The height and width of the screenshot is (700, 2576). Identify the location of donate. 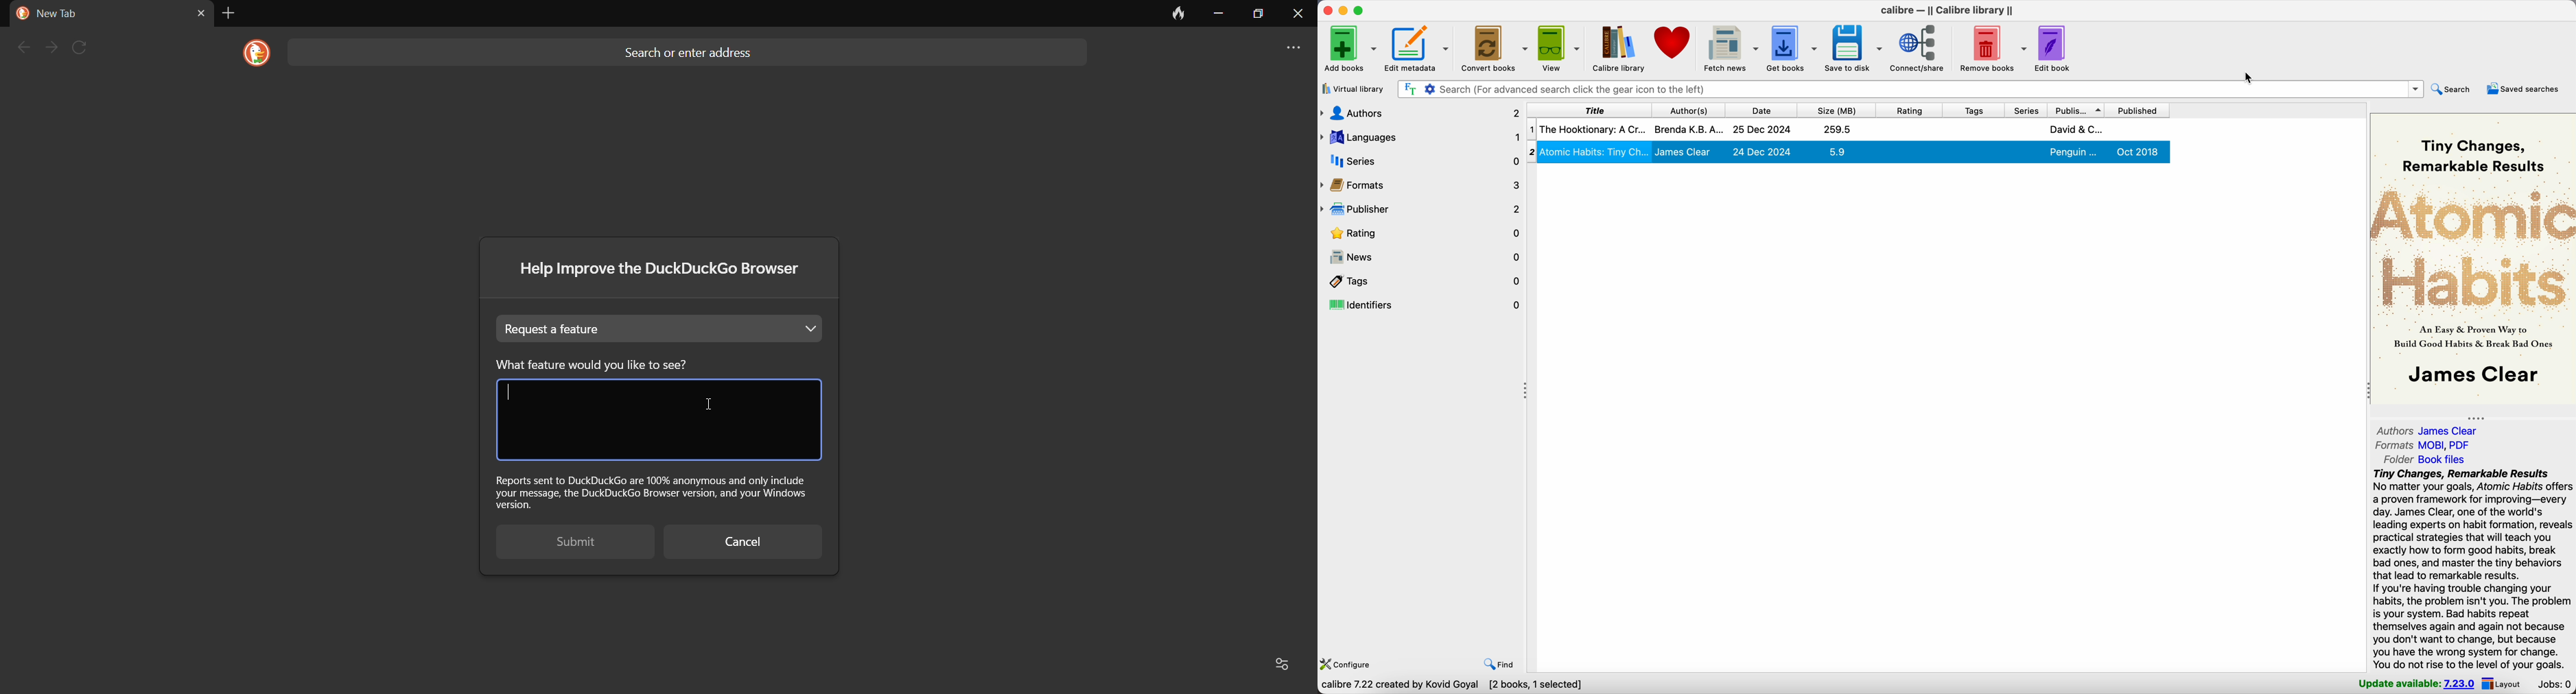
(1673, 42).